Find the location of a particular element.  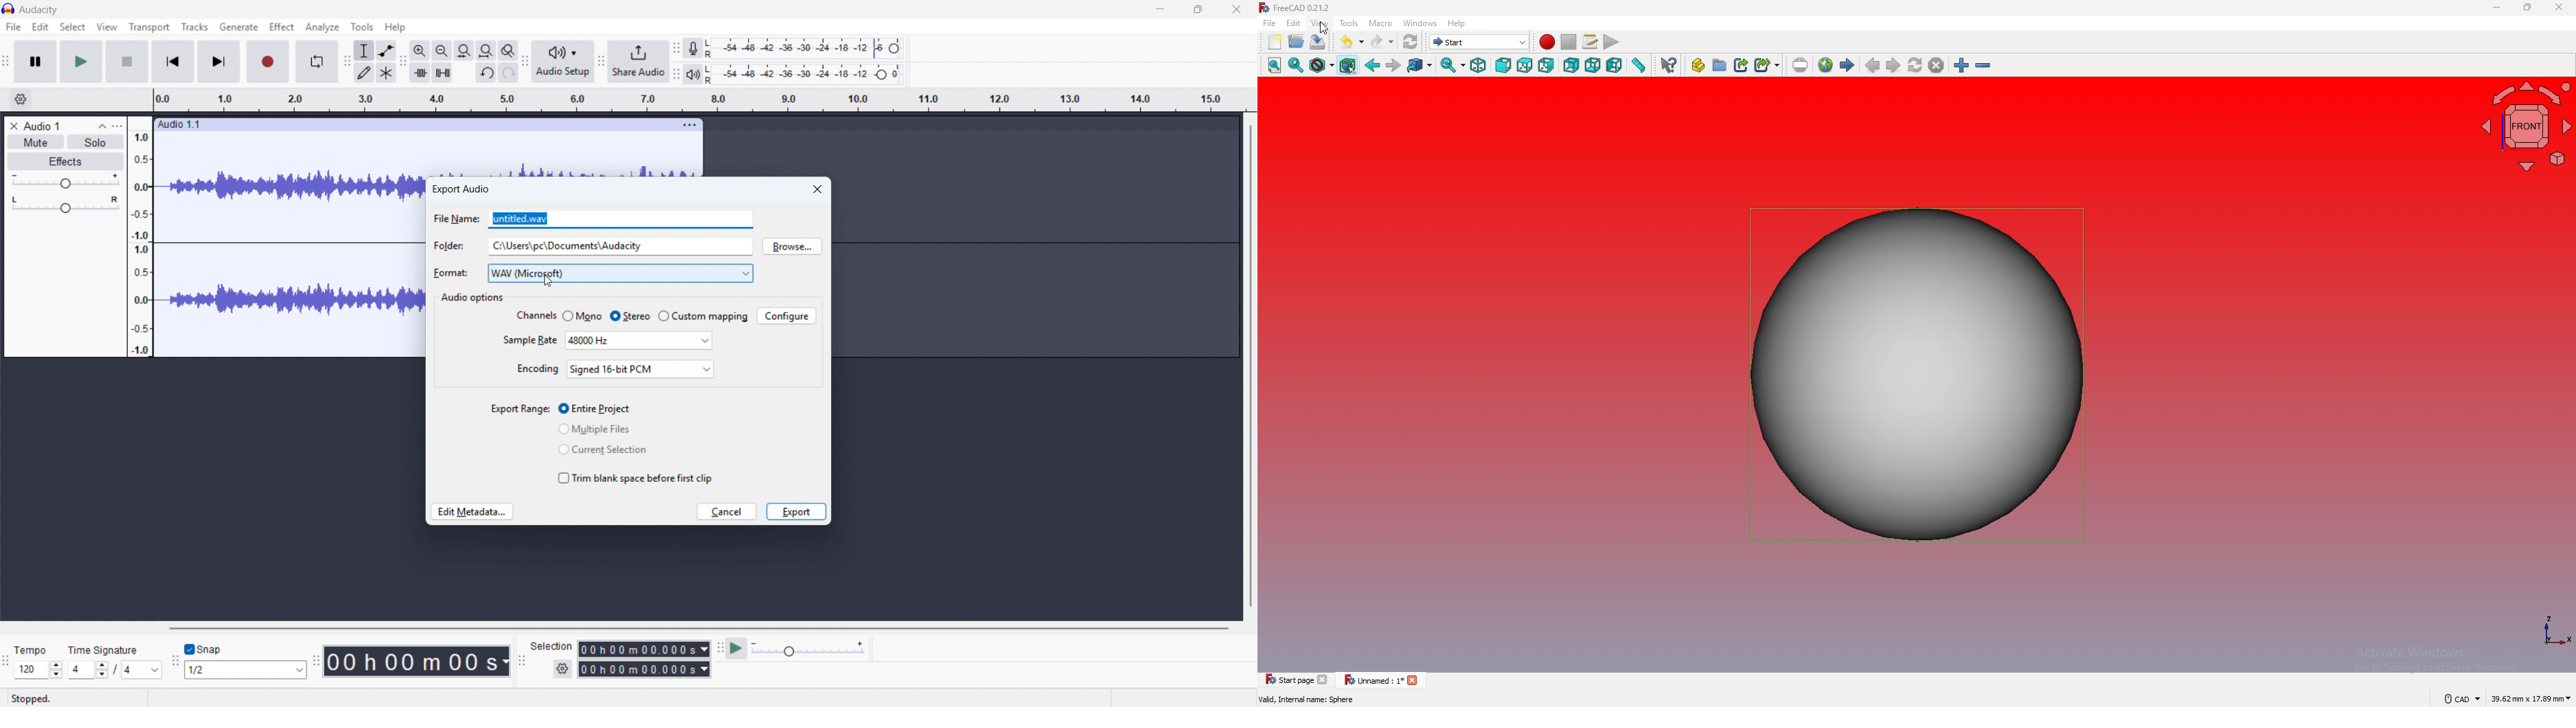

Fit project to width is located at coordinates (487, 50).